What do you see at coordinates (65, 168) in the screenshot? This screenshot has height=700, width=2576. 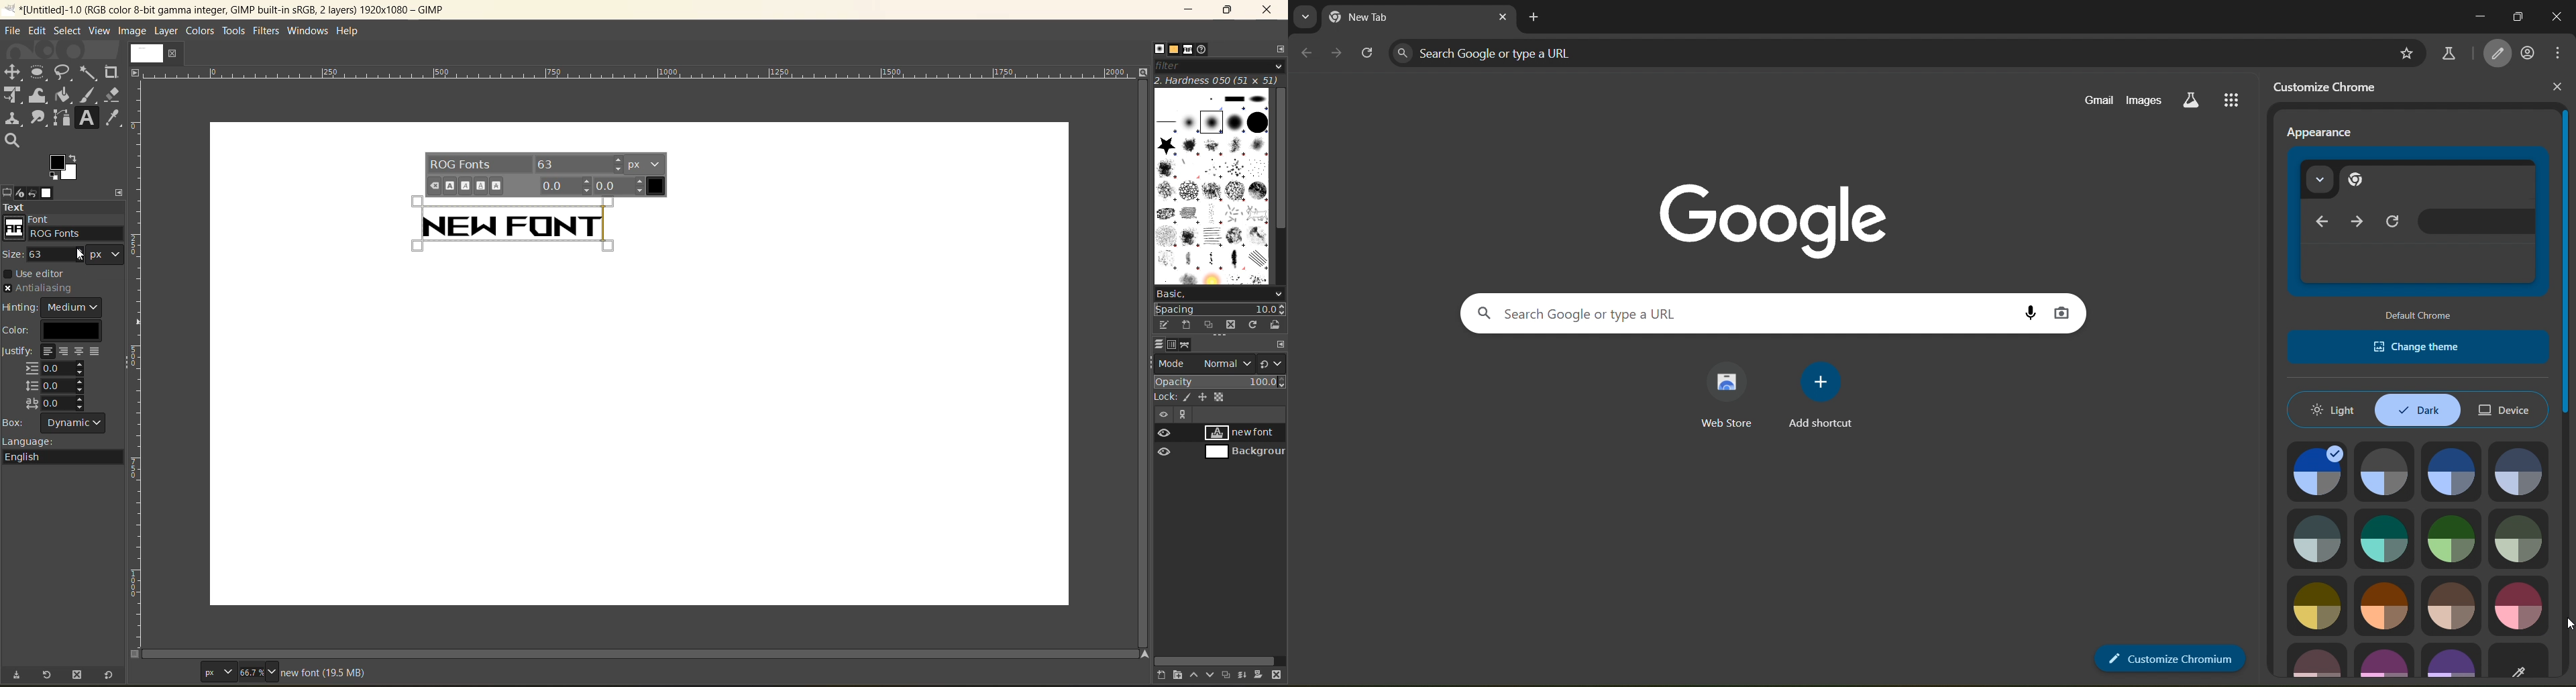 I see `change foreground/background color` at bounding box center [65, 168].